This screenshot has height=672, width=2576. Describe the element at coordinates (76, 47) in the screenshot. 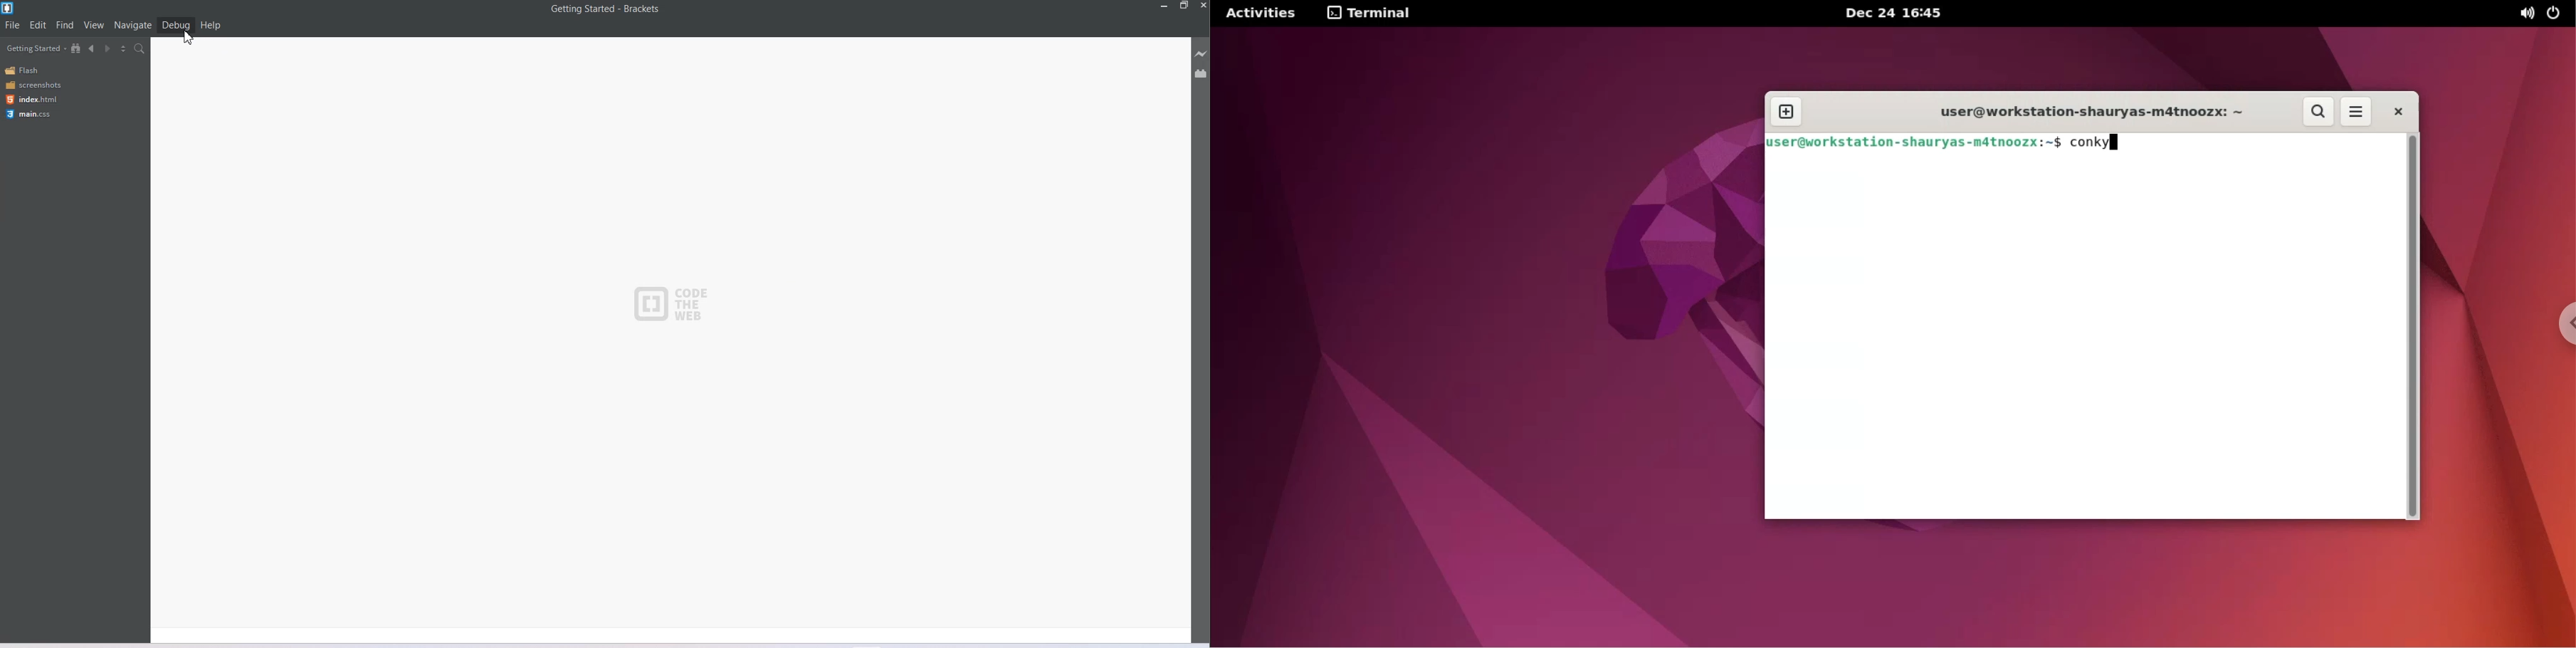

I see `Show file in Tree` at that location.